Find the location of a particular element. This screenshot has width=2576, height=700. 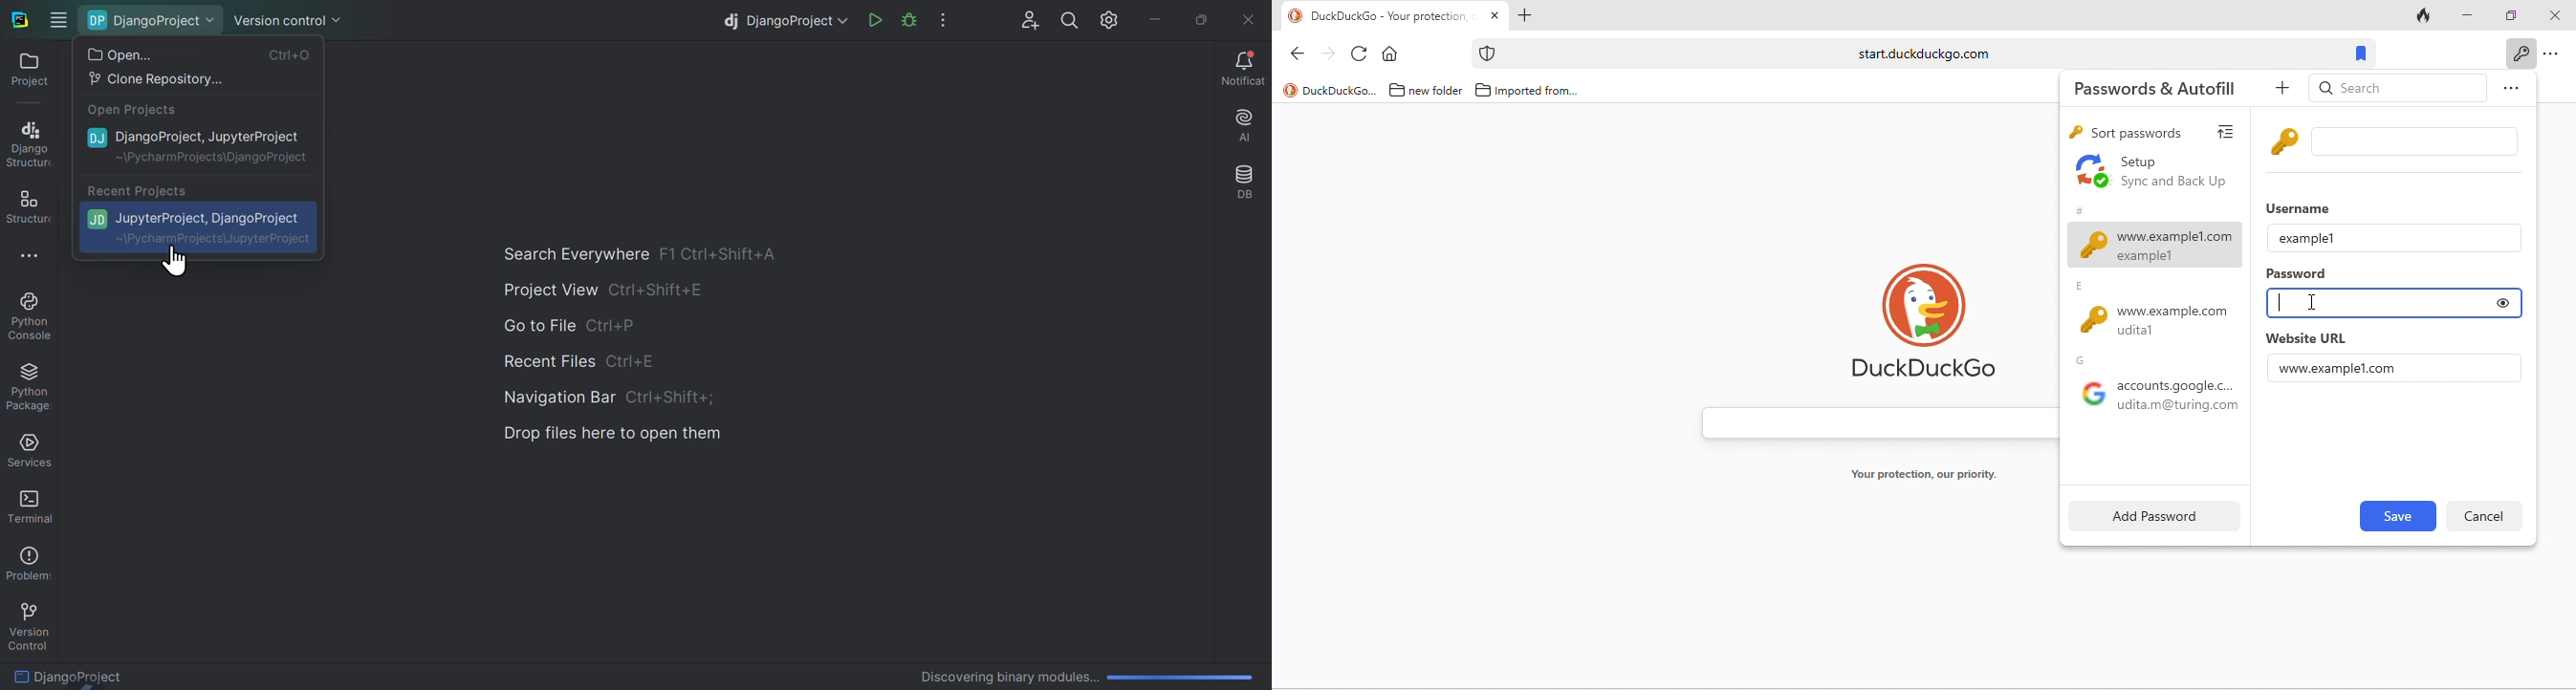

Search everywhere is located at coordinates (567, 250).